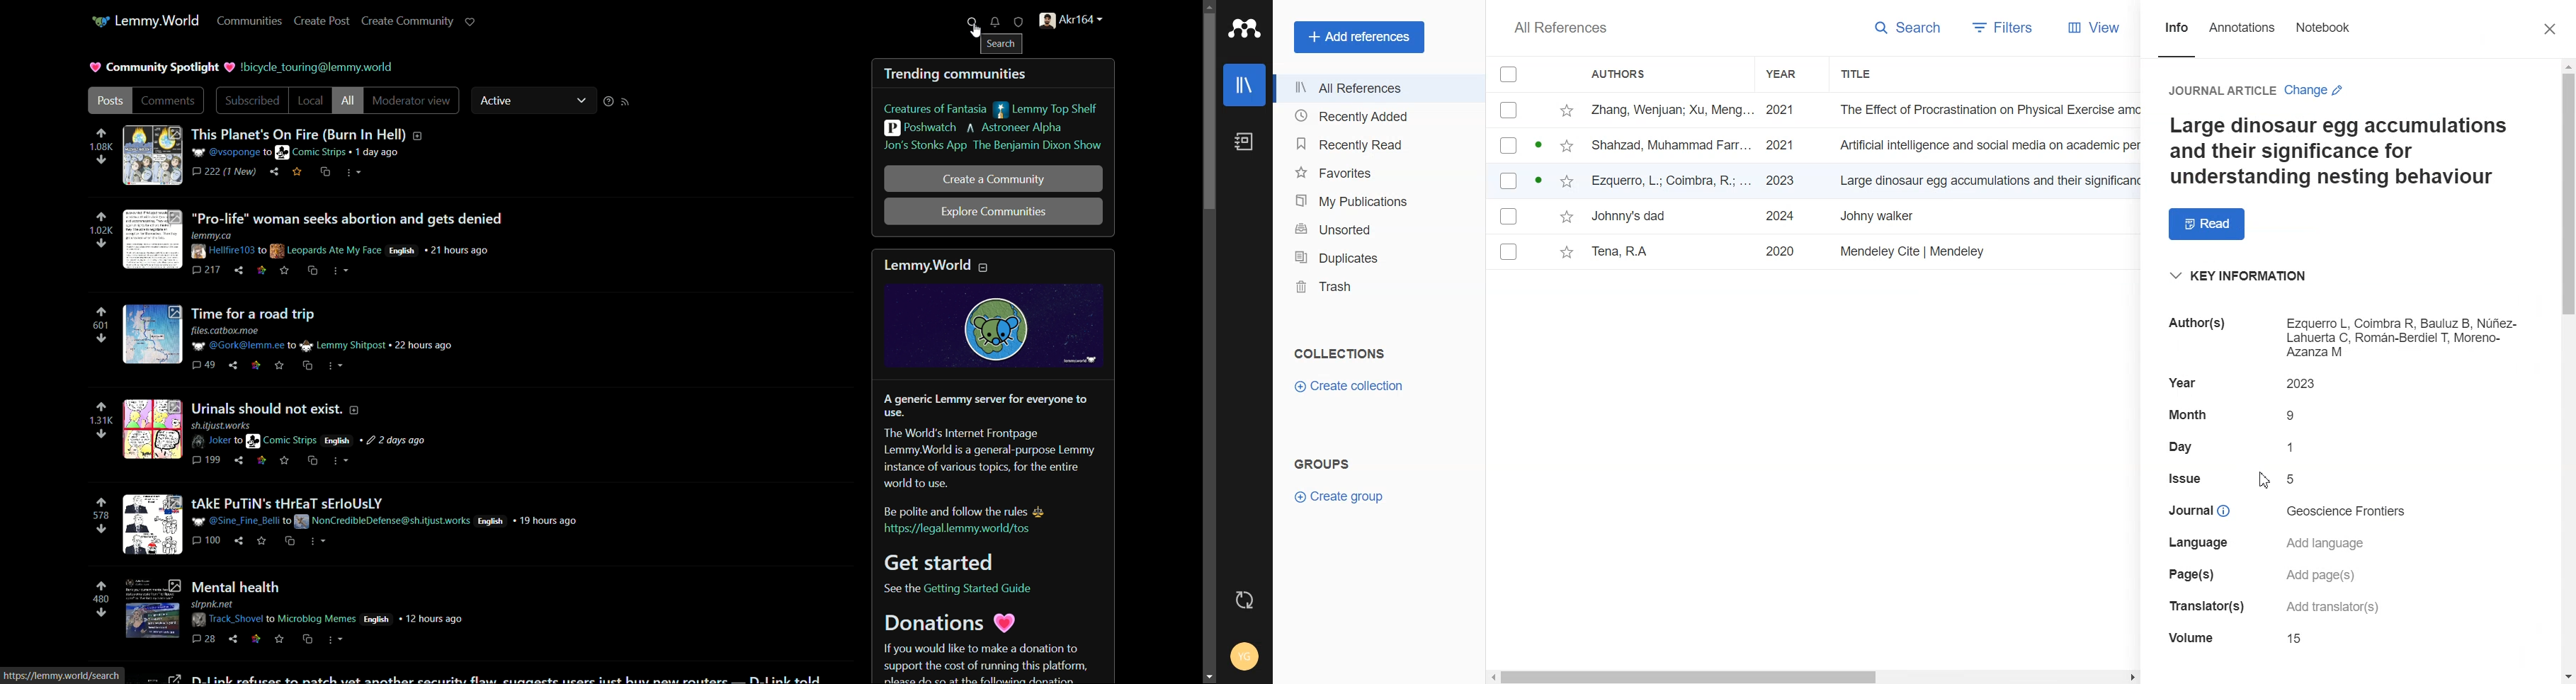 The image size is (2576, 700). Describe the element at coordinates (2095, 28) in the screenshot. I see `View` at that location.